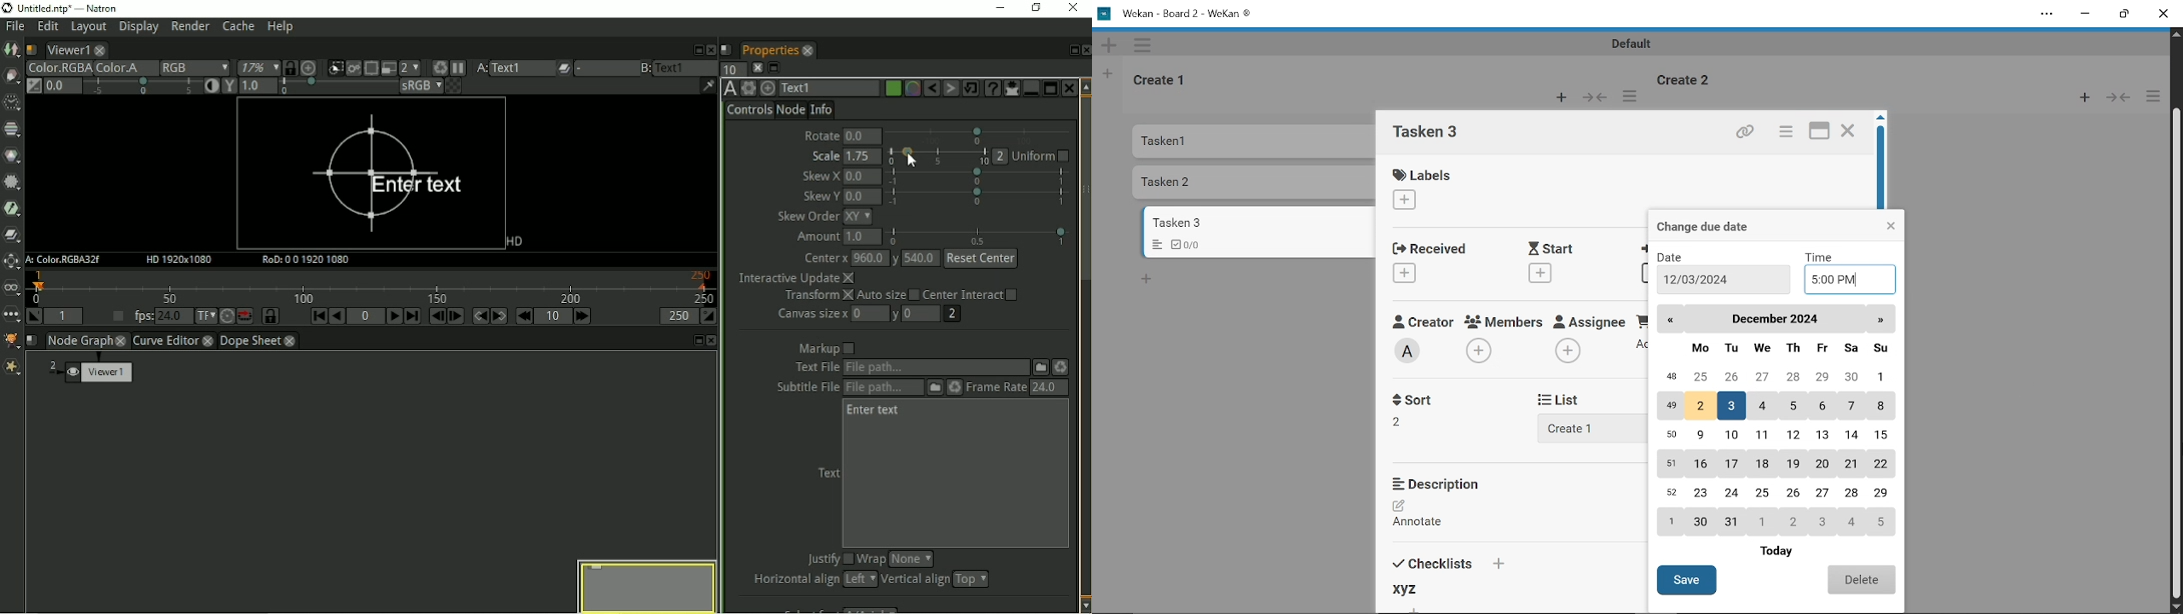 The image size is (2184, 616). What do you see at coordinates (2165, 14) in the screenshot?
I see `Close` at bounding box center [2165, 14].